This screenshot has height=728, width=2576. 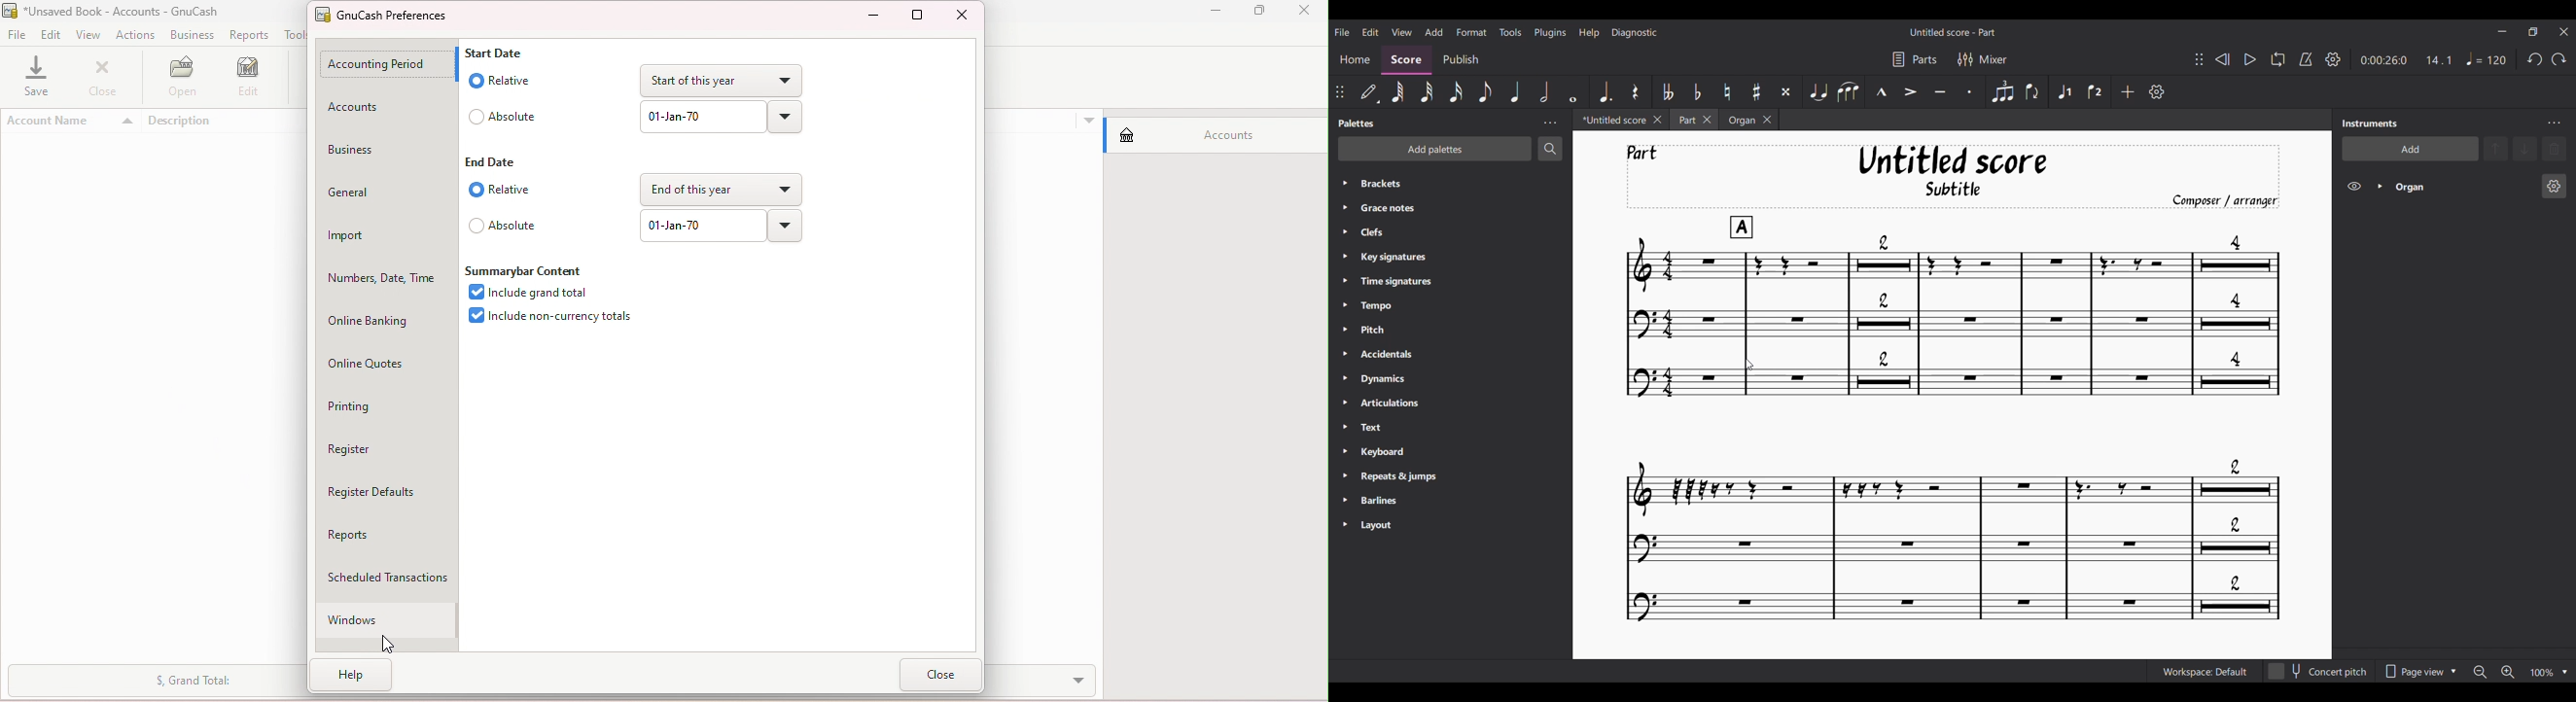 What do you see at coordinates (703, 121) in the screenshot?
I see `Text box` at bounding box center [703, 121].